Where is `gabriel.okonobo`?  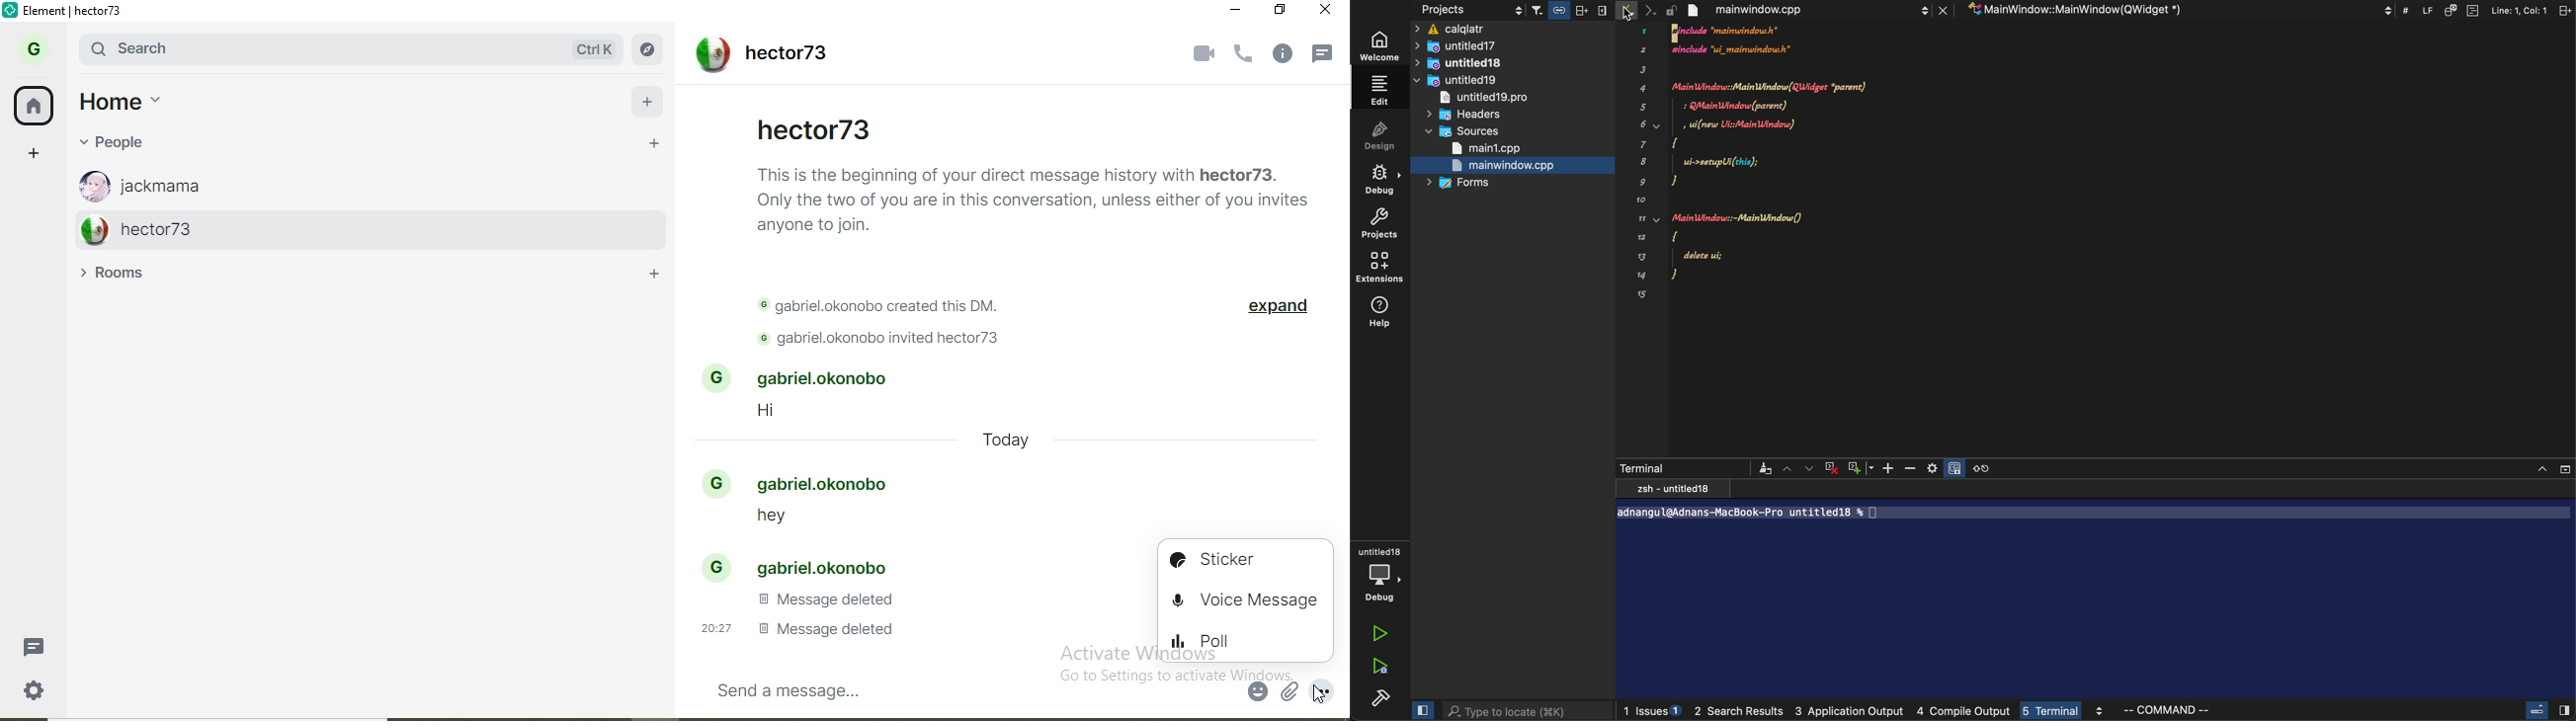 gabriel.okonobo is located at coordinates (806, 483).